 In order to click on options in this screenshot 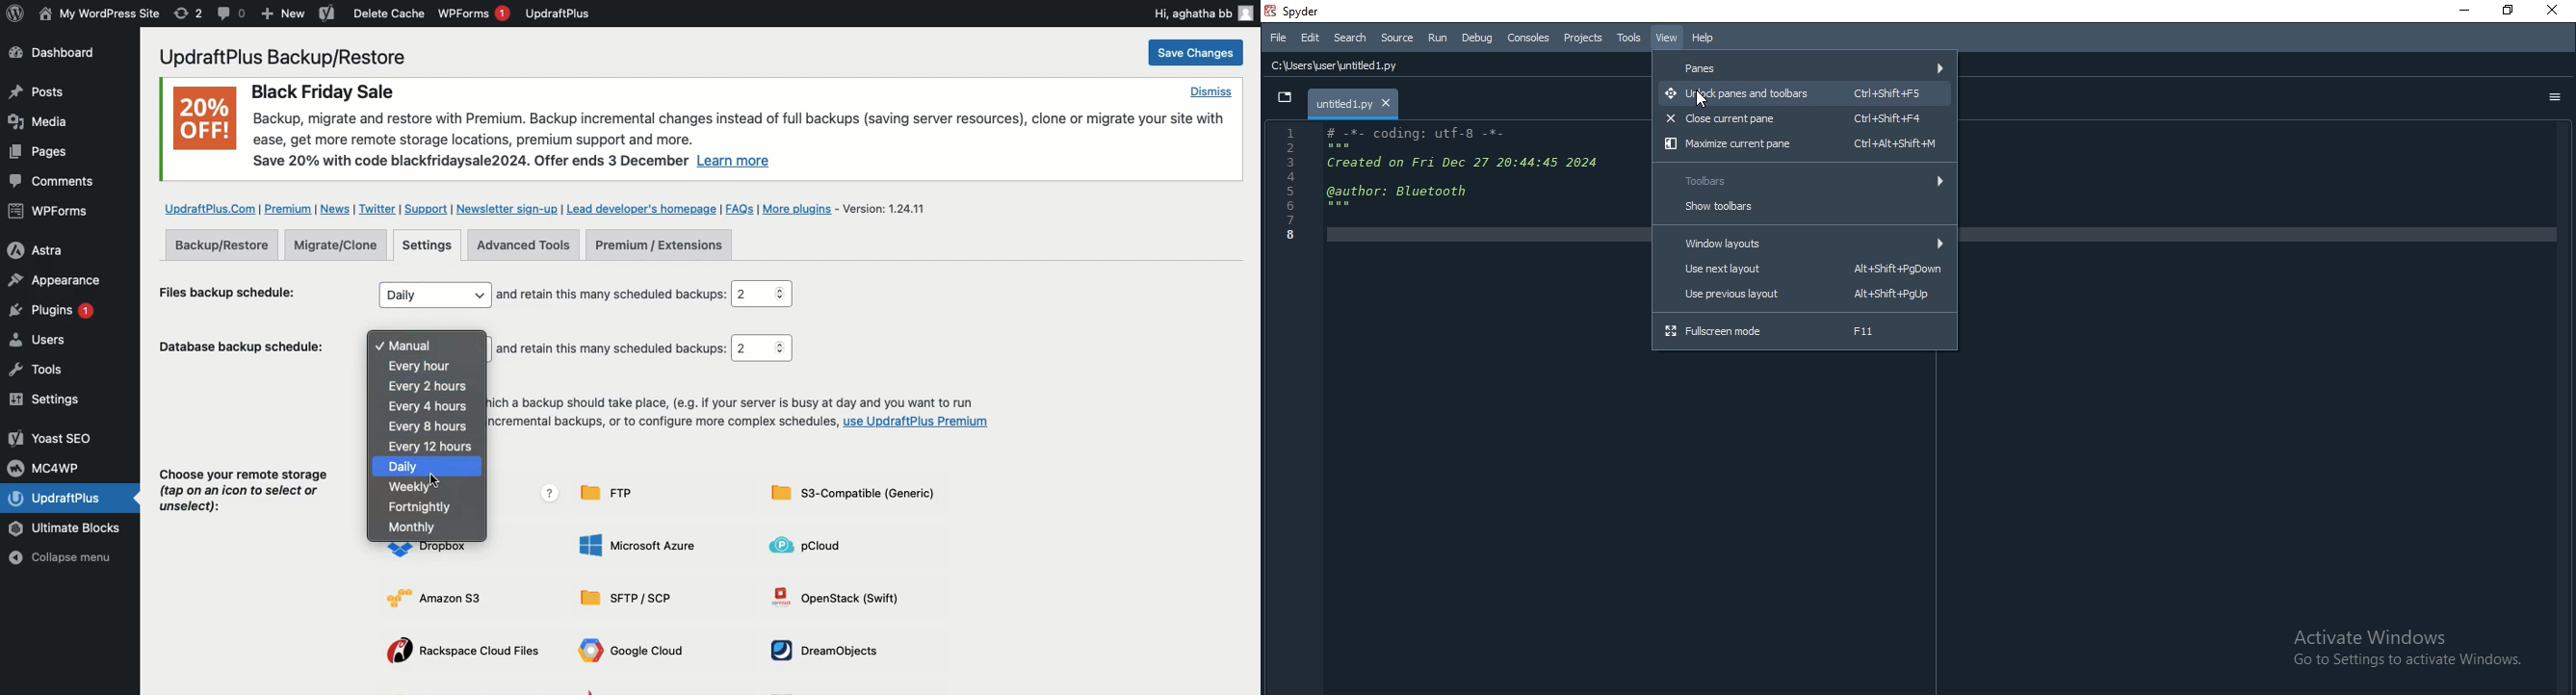, I will do `click(2555, 98)`.